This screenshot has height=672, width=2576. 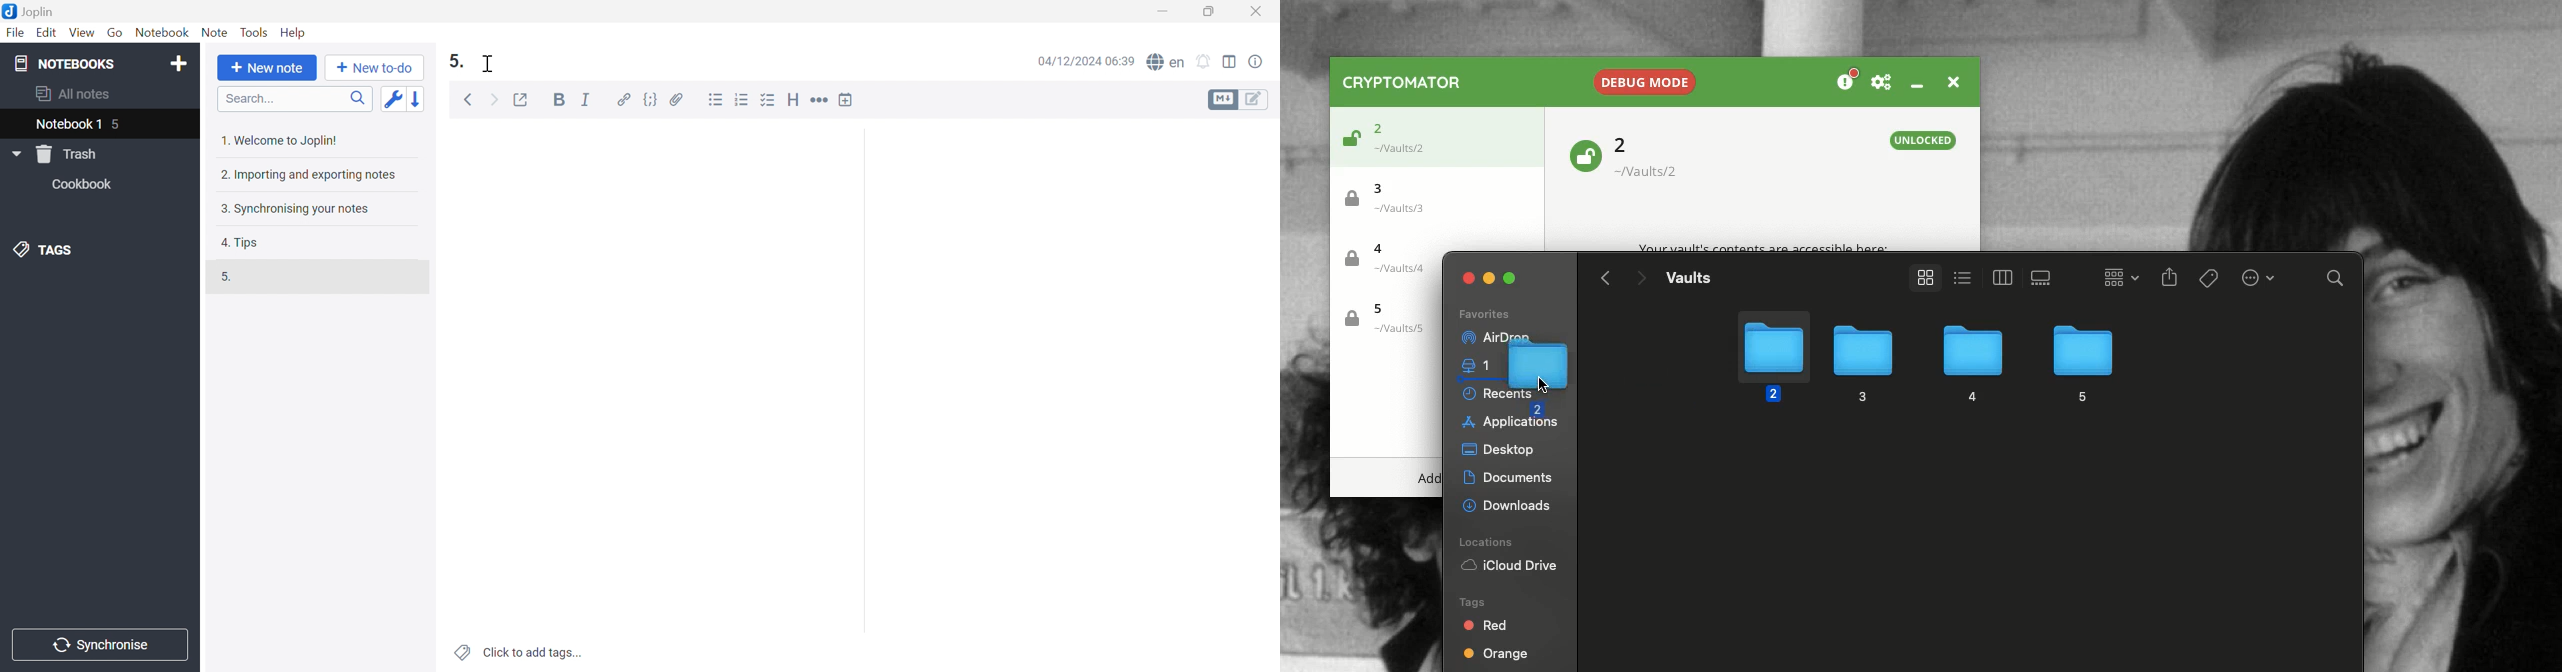 I want to click on Toggle editor layout, so click(x=1230, y=62).